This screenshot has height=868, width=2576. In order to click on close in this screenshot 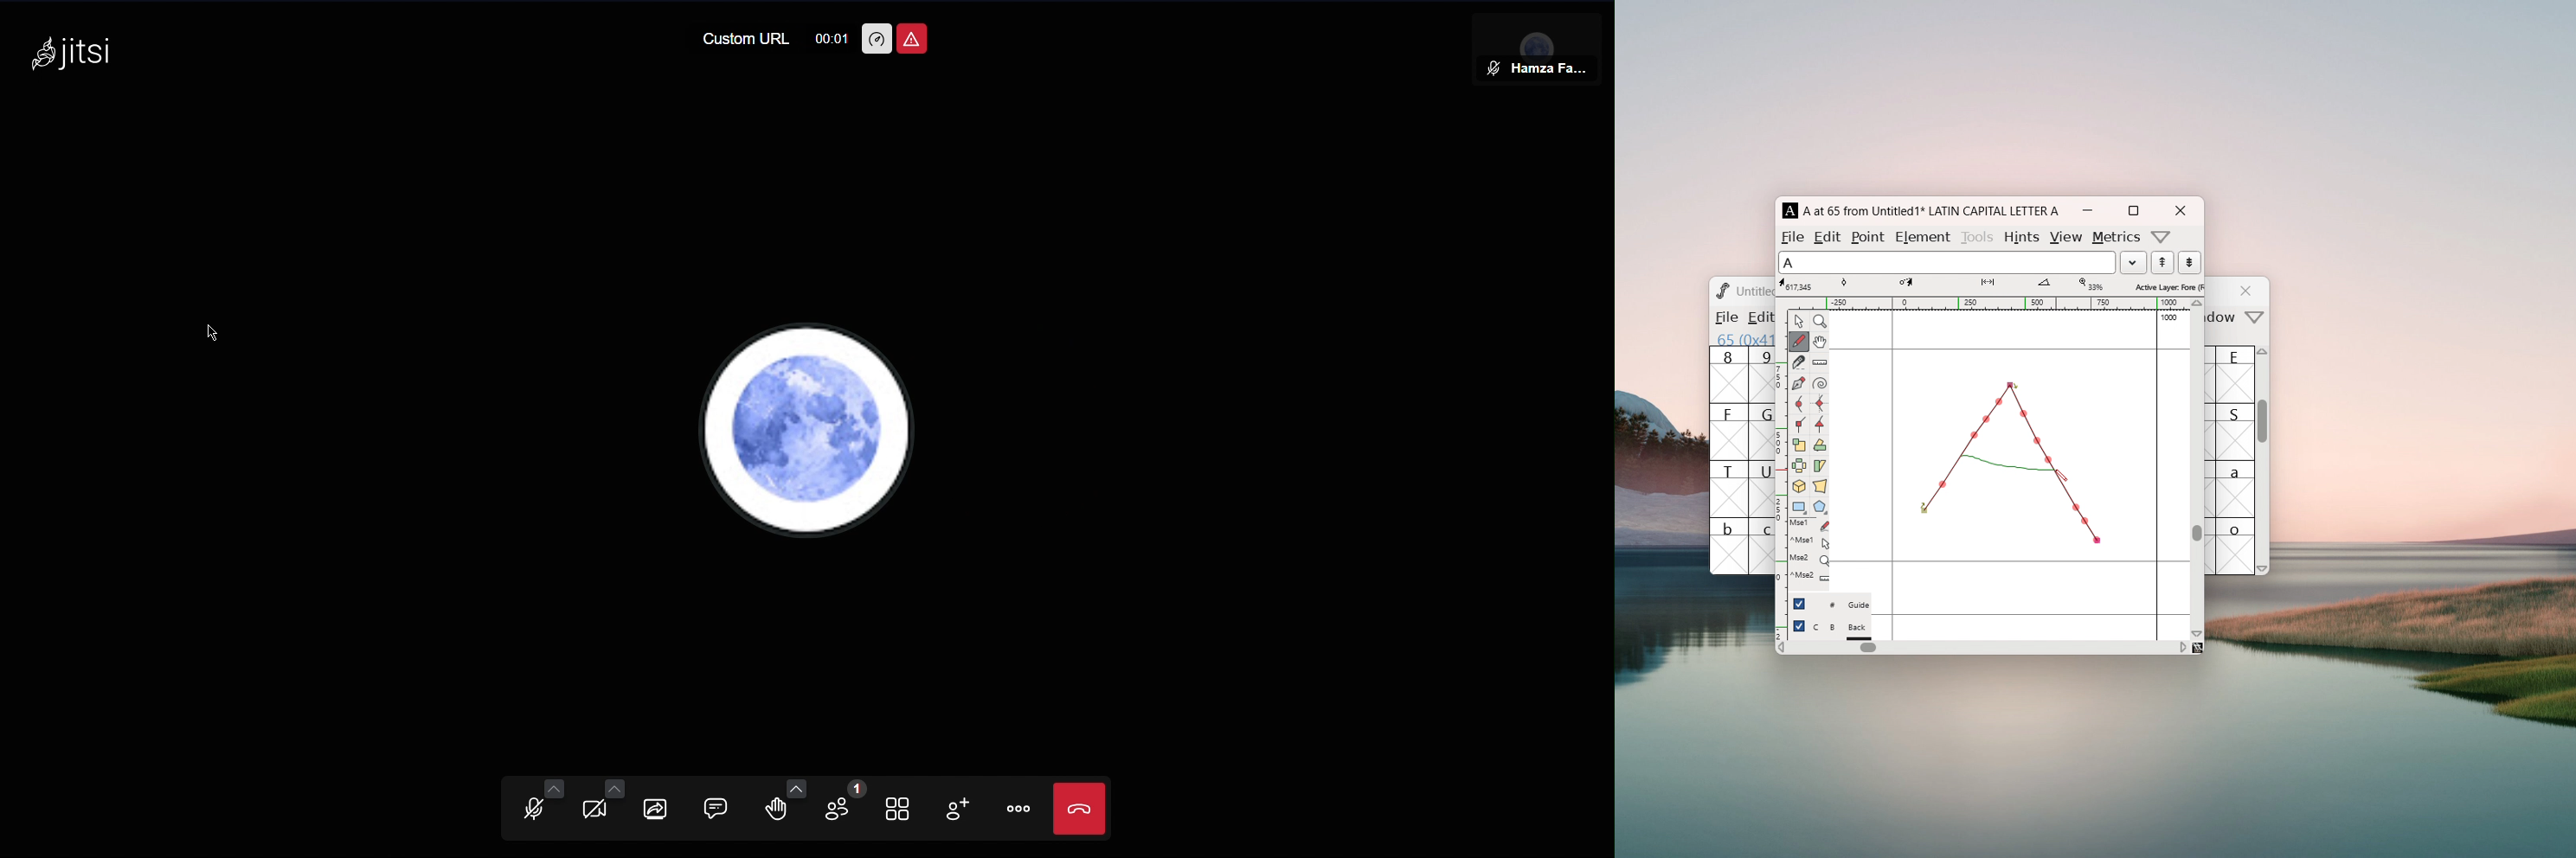, I will do `click(2180, 211)`.